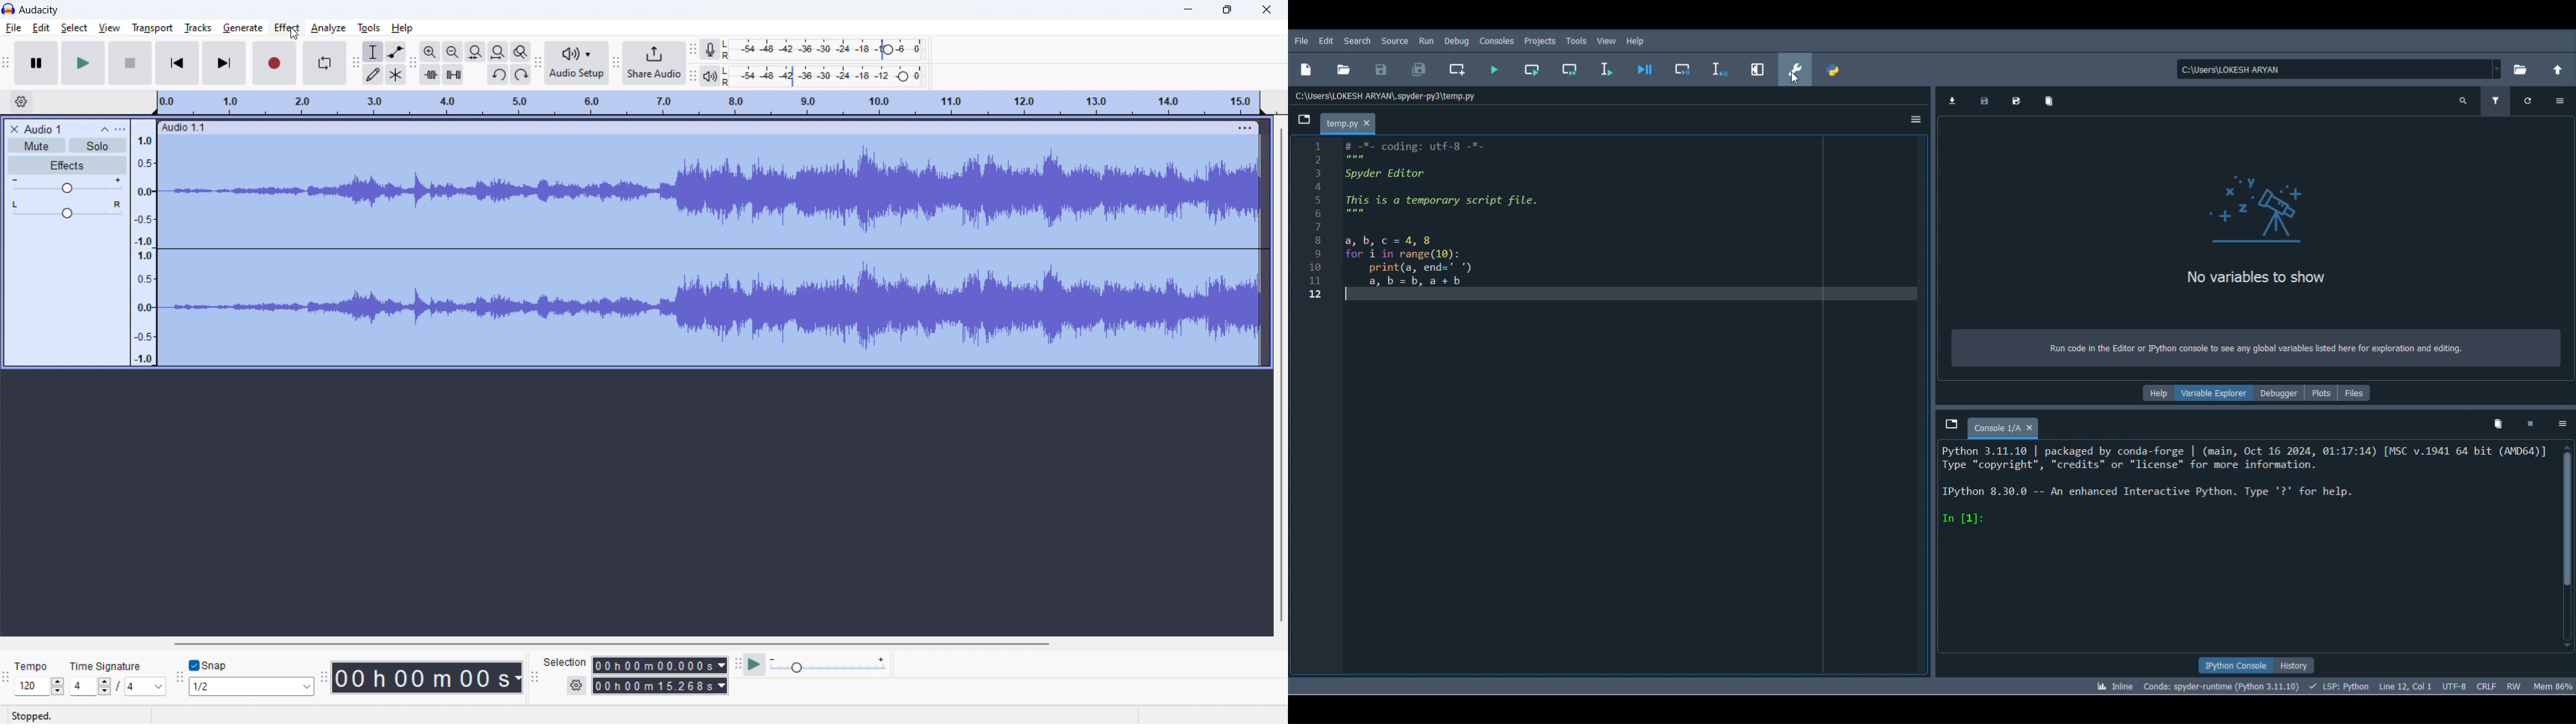 Image resolution: width=2576 pixels, height=728 pixels. Describe the element at coordinates (659, 662) in the screenshot. I see `00h00m00.000s (start time)` at that location.